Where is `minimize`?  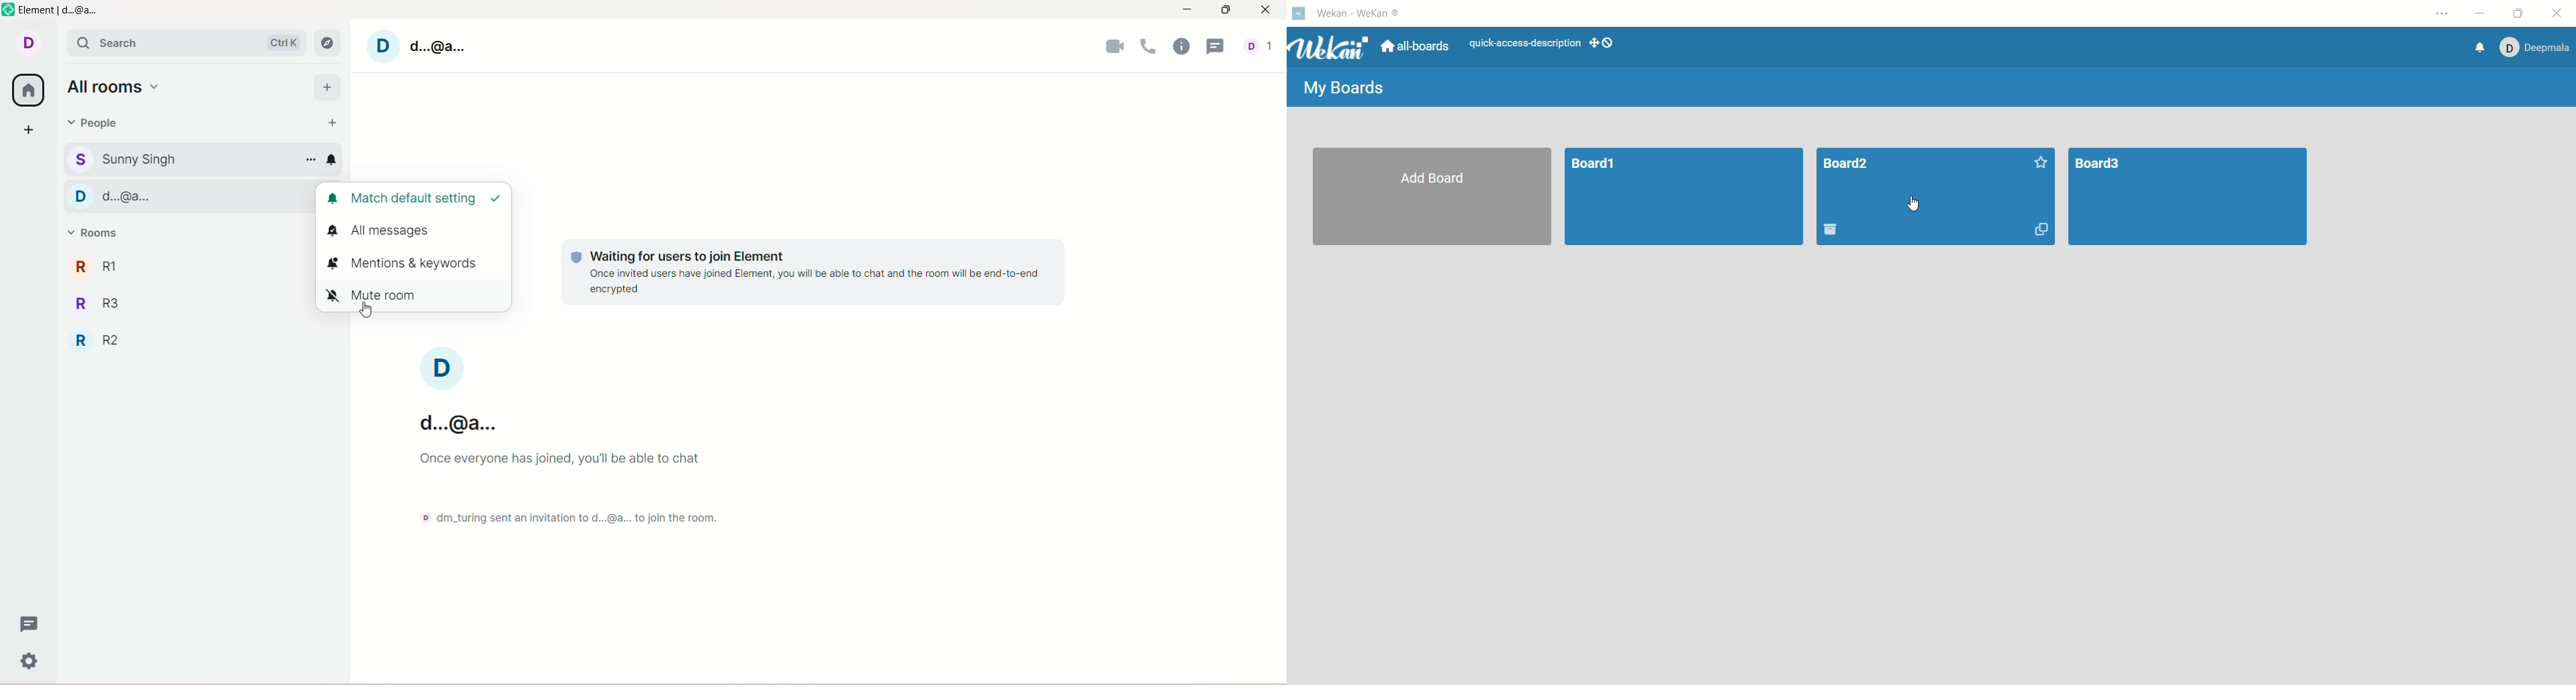
minimize is located at coordinates (2481, 15).